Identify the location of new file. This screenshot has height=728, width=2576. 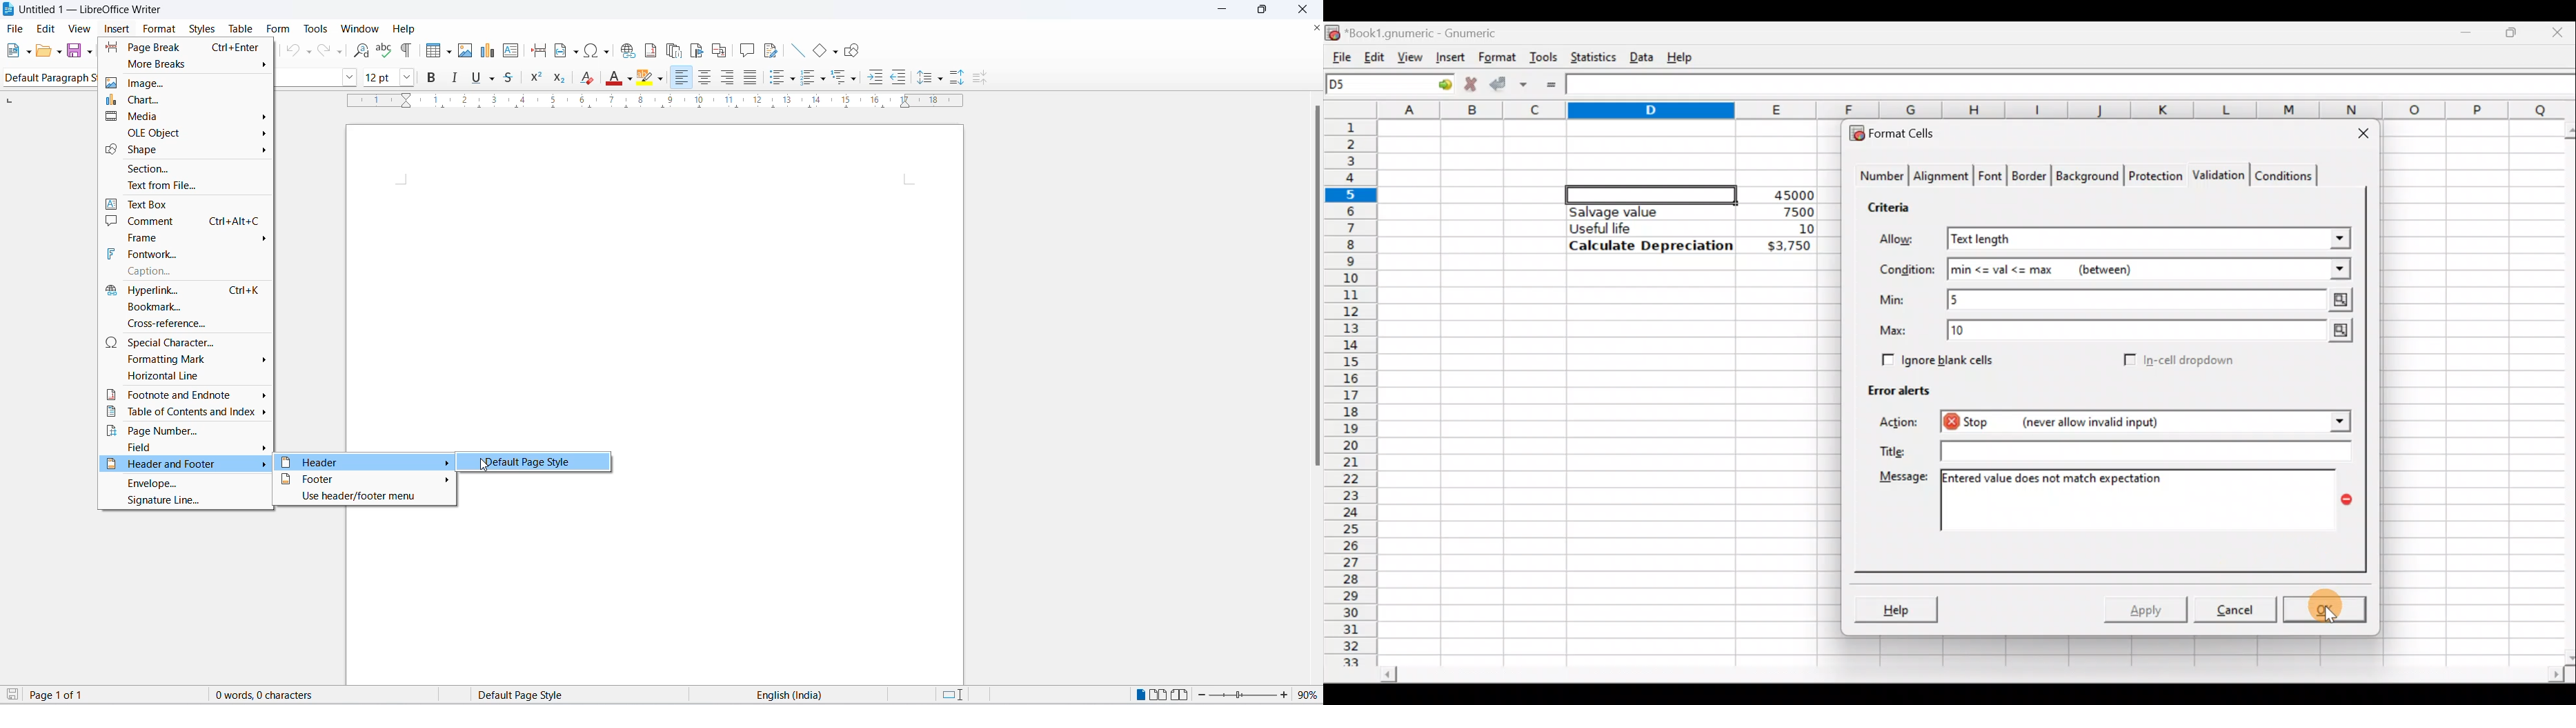
(13, 51).